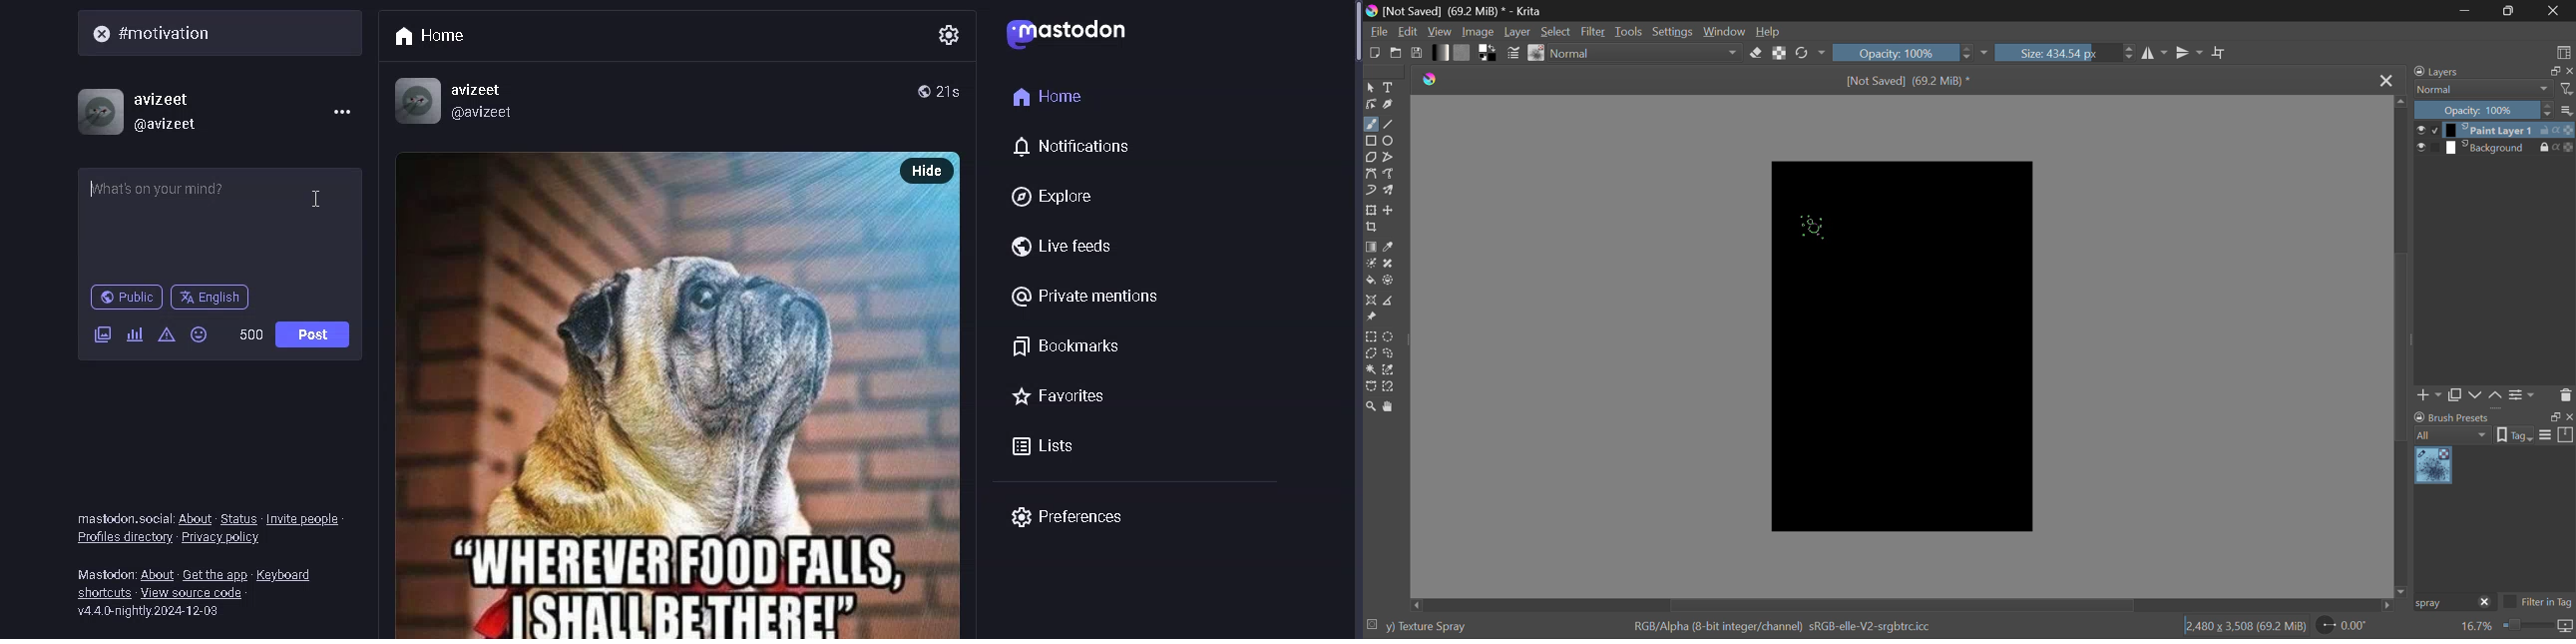  Describe the element at coordinates (1372, 158) in the screenshot. I see `Polygon` at that location.